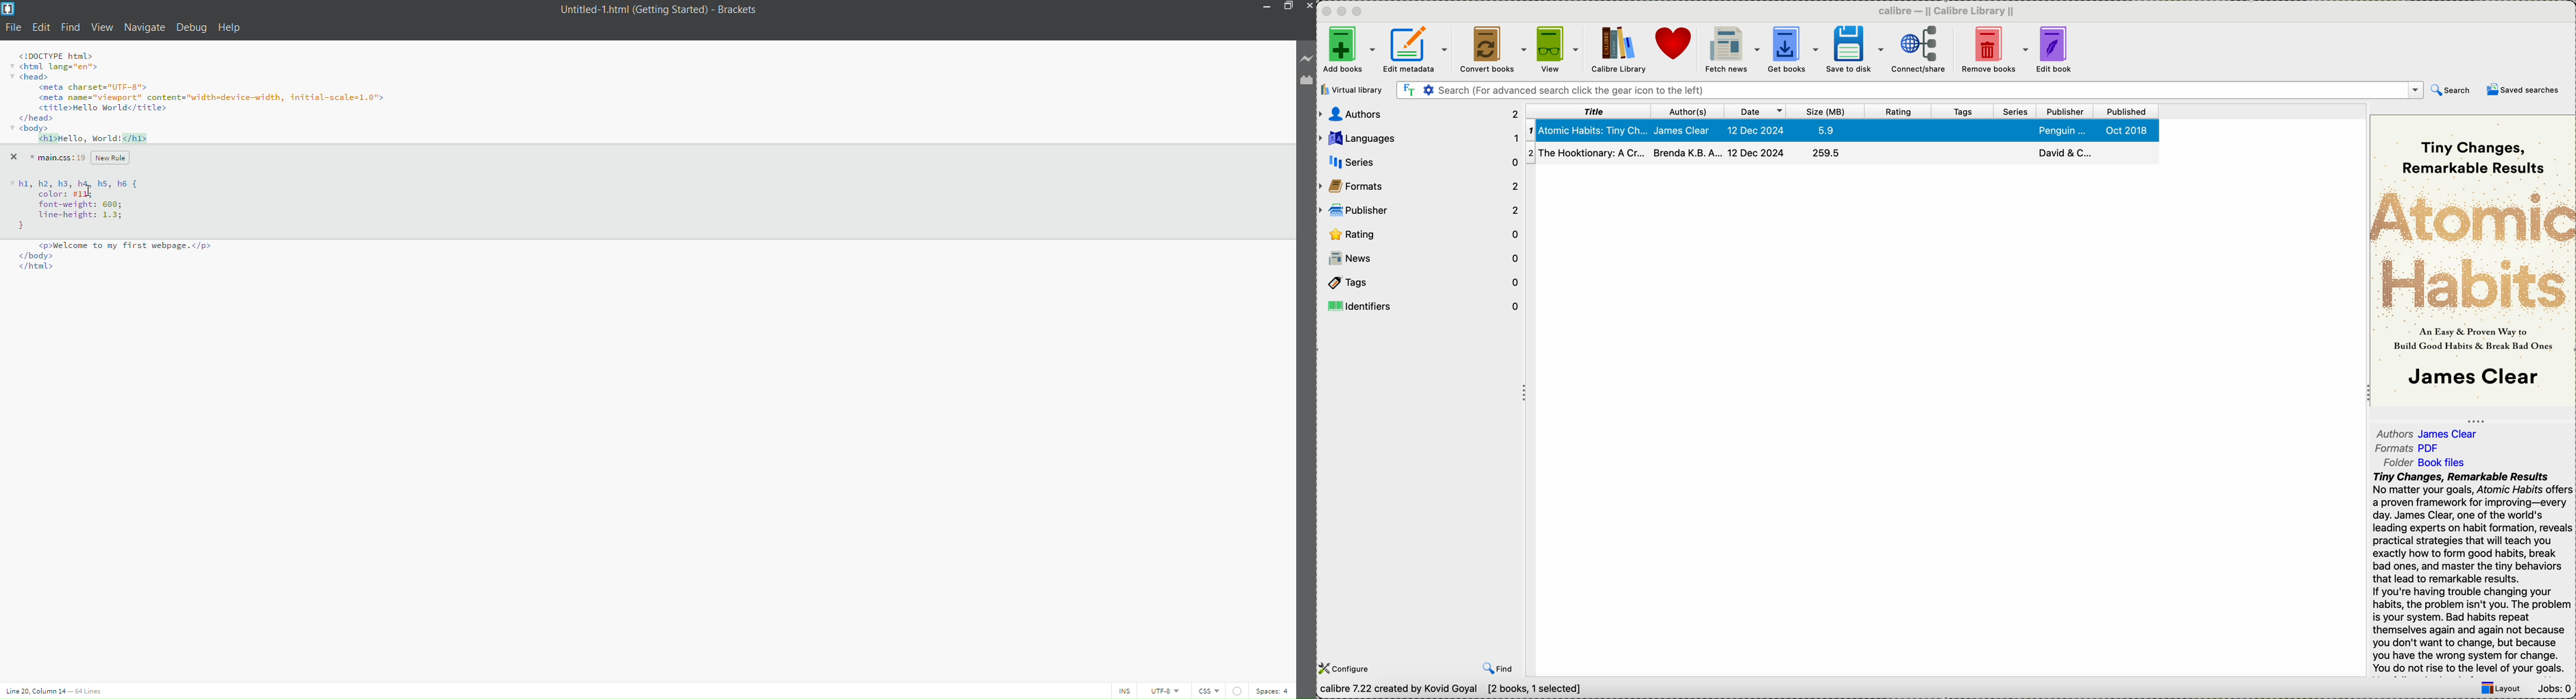 The width and height of the screenshot is (2576, 700). Describe the element at coordinates (207, 98) in the screenshot. I see `code` at that location.